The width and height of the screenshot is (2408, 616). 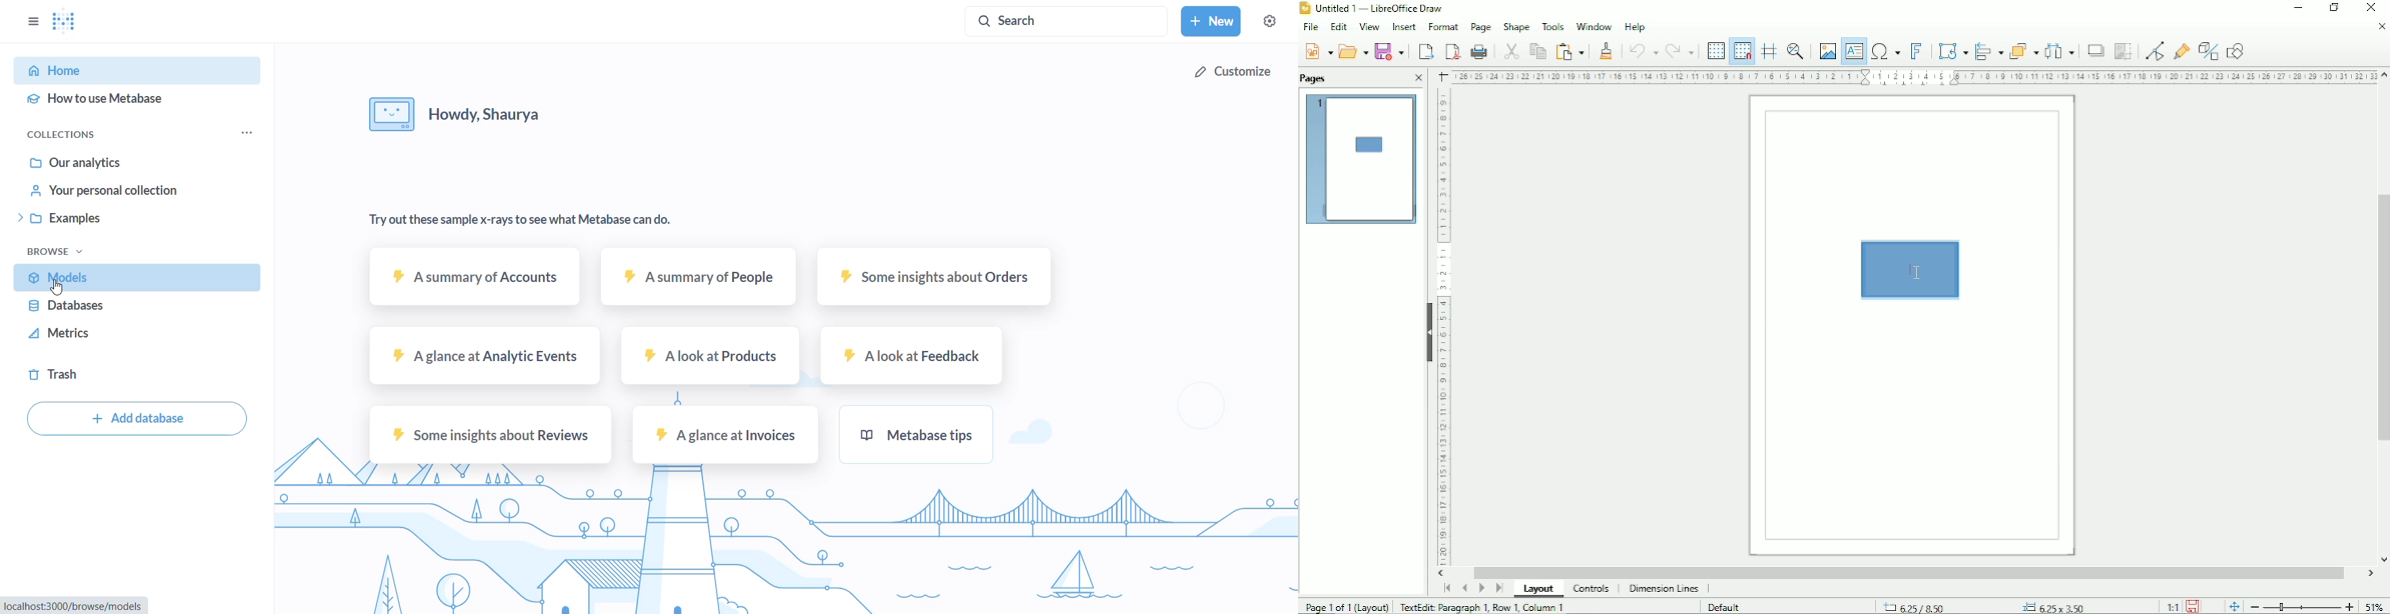 What do you see at coordinates (1361, 160) in the screenshot?
I see `Preview` at bounding box center [1361, 160].